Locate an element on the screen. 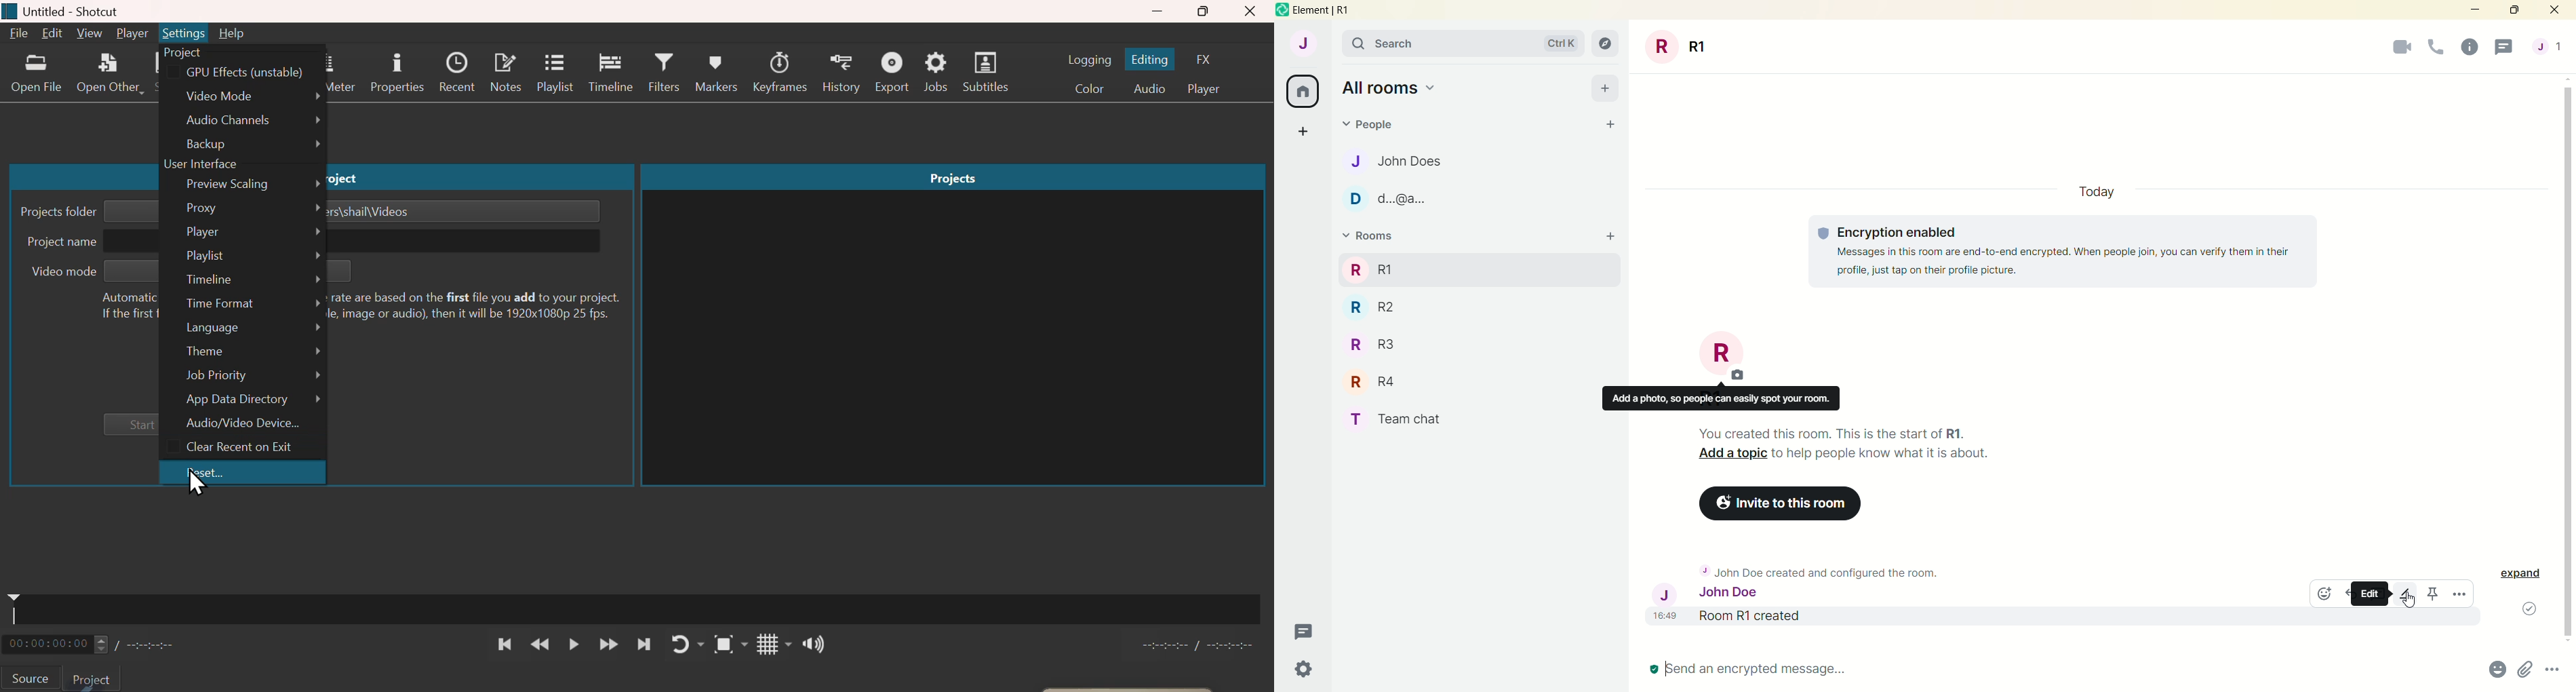  threads is located at coordinates (1307, 629).